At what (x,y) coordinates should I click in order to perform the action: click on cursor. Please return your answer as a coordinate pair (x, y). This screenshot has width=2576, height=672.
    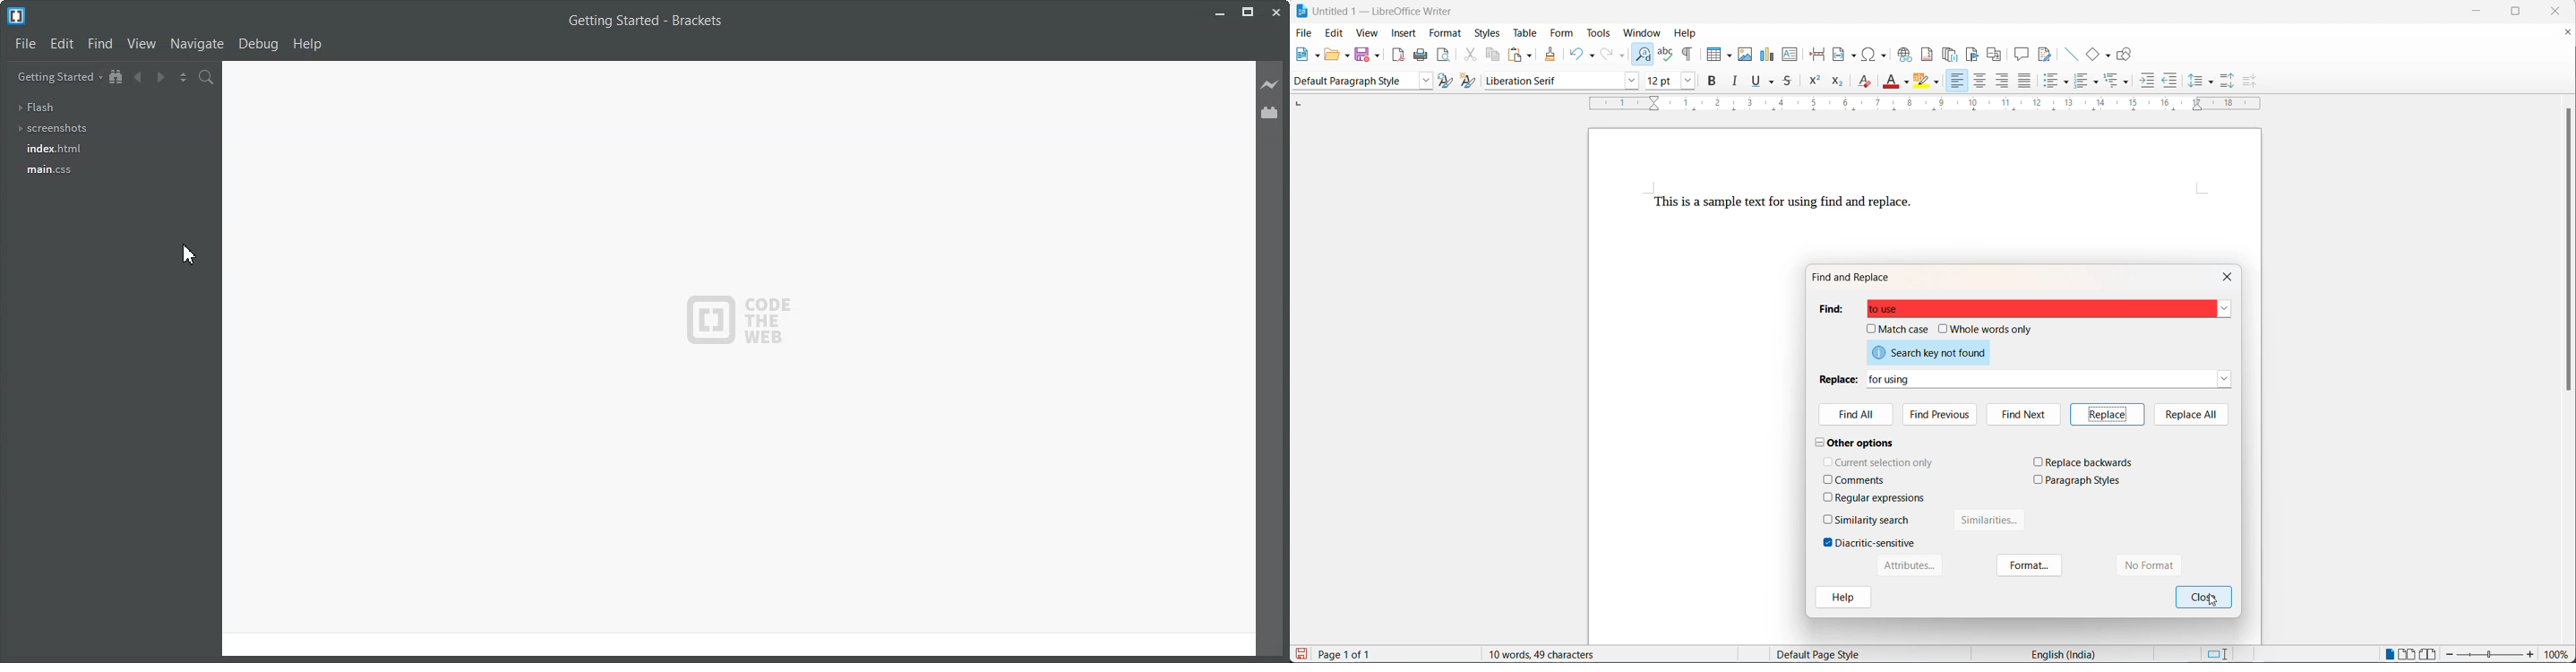
    Looking at the image, I should click on (2214, 601).